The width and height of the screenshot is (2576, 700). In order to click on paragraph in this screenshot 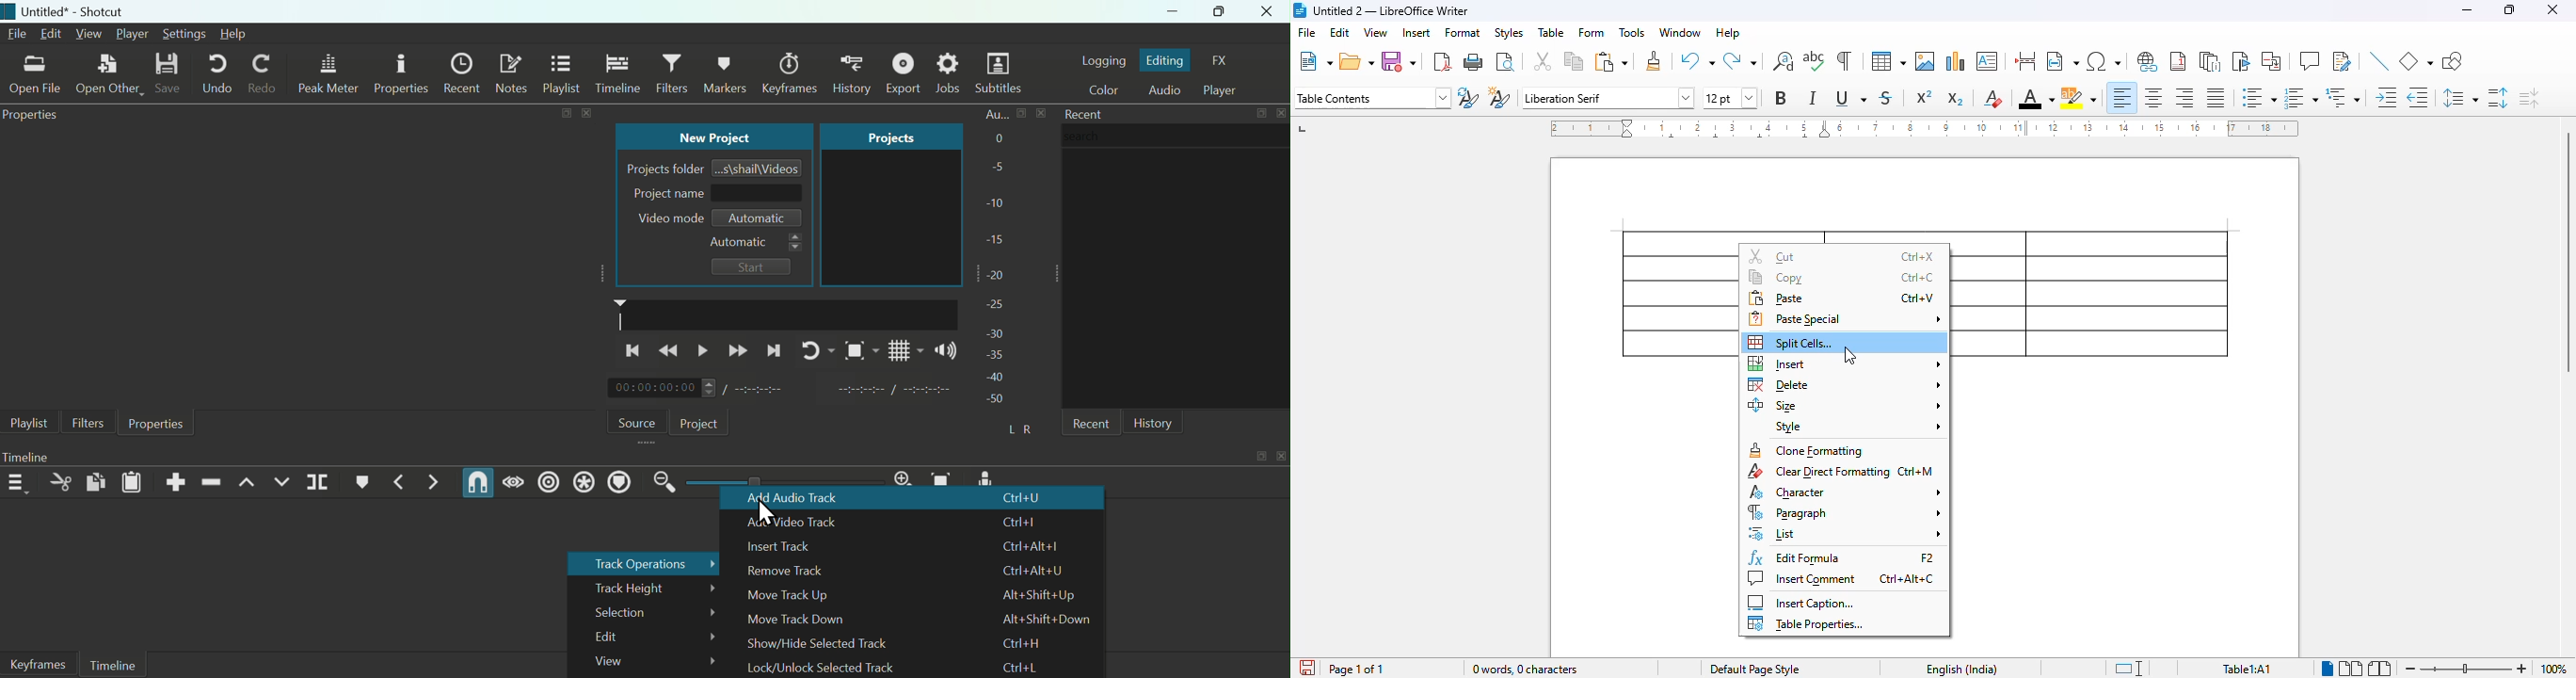, I will do `click(1844, 512)`.